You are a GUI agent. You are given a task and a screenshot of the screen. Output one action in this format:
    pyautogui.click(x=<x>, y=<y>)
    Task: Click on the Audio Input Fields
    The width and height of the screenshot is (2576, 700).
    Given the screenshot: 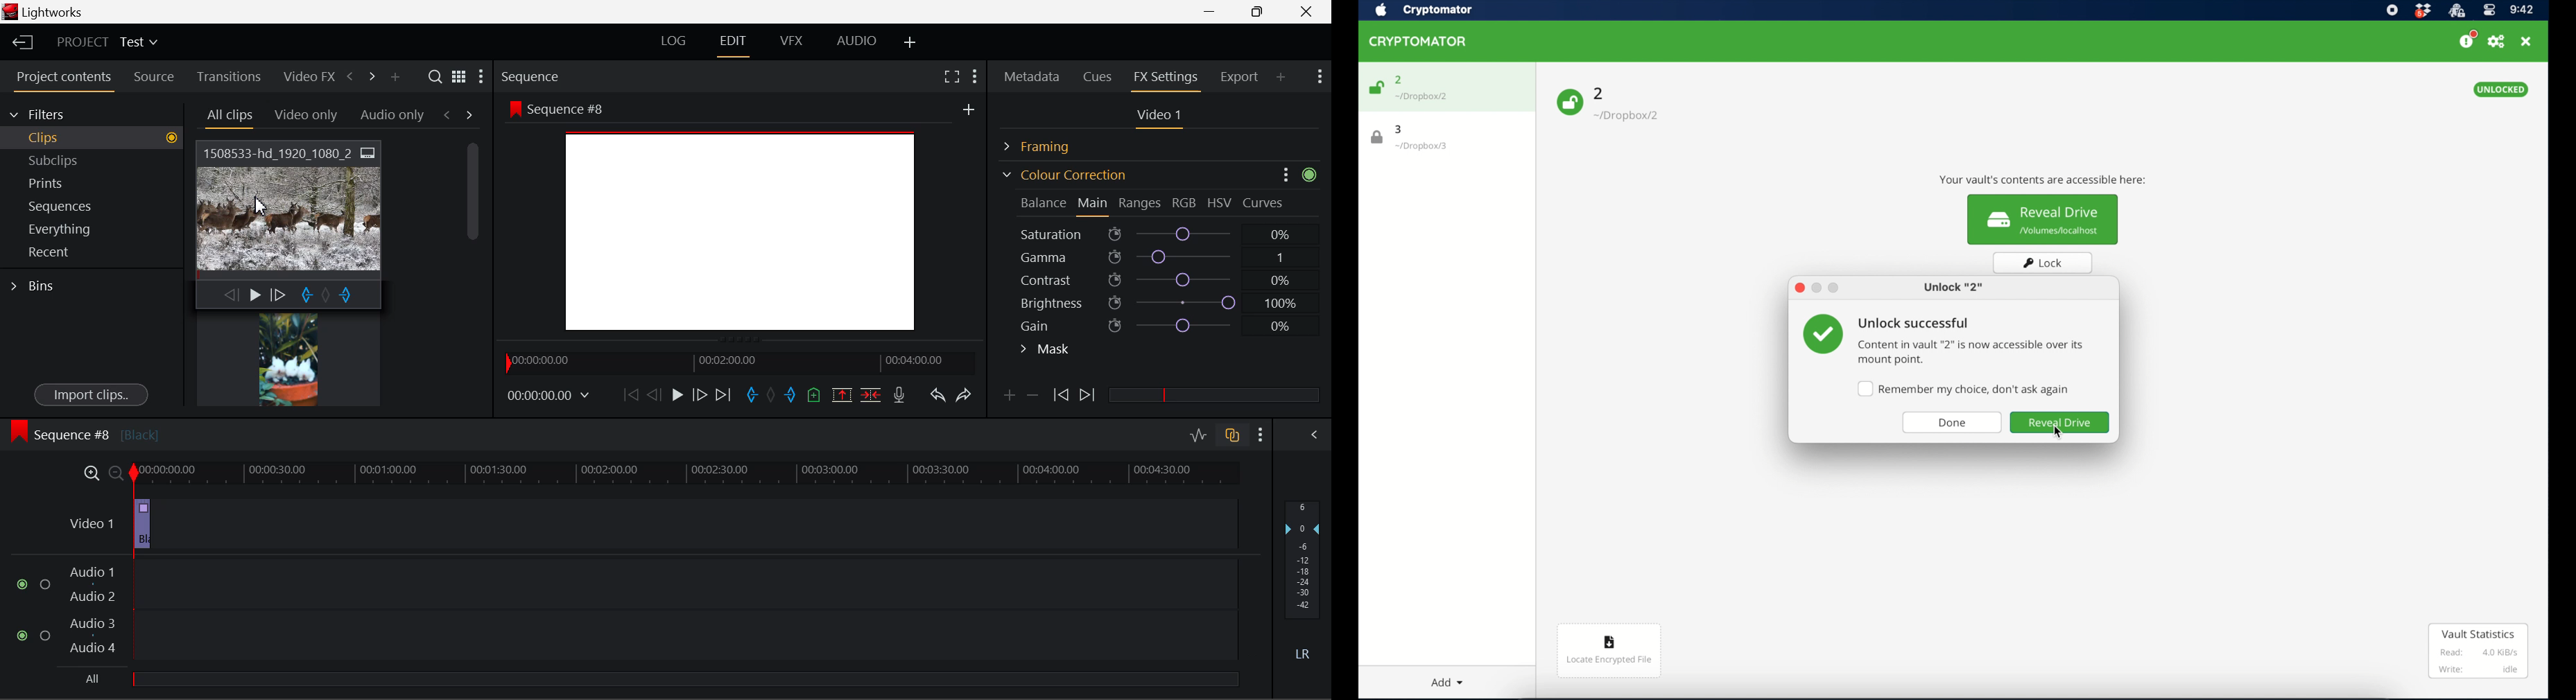 What is the action you would take?
    pyautogui.click(x=627, y=611)
    